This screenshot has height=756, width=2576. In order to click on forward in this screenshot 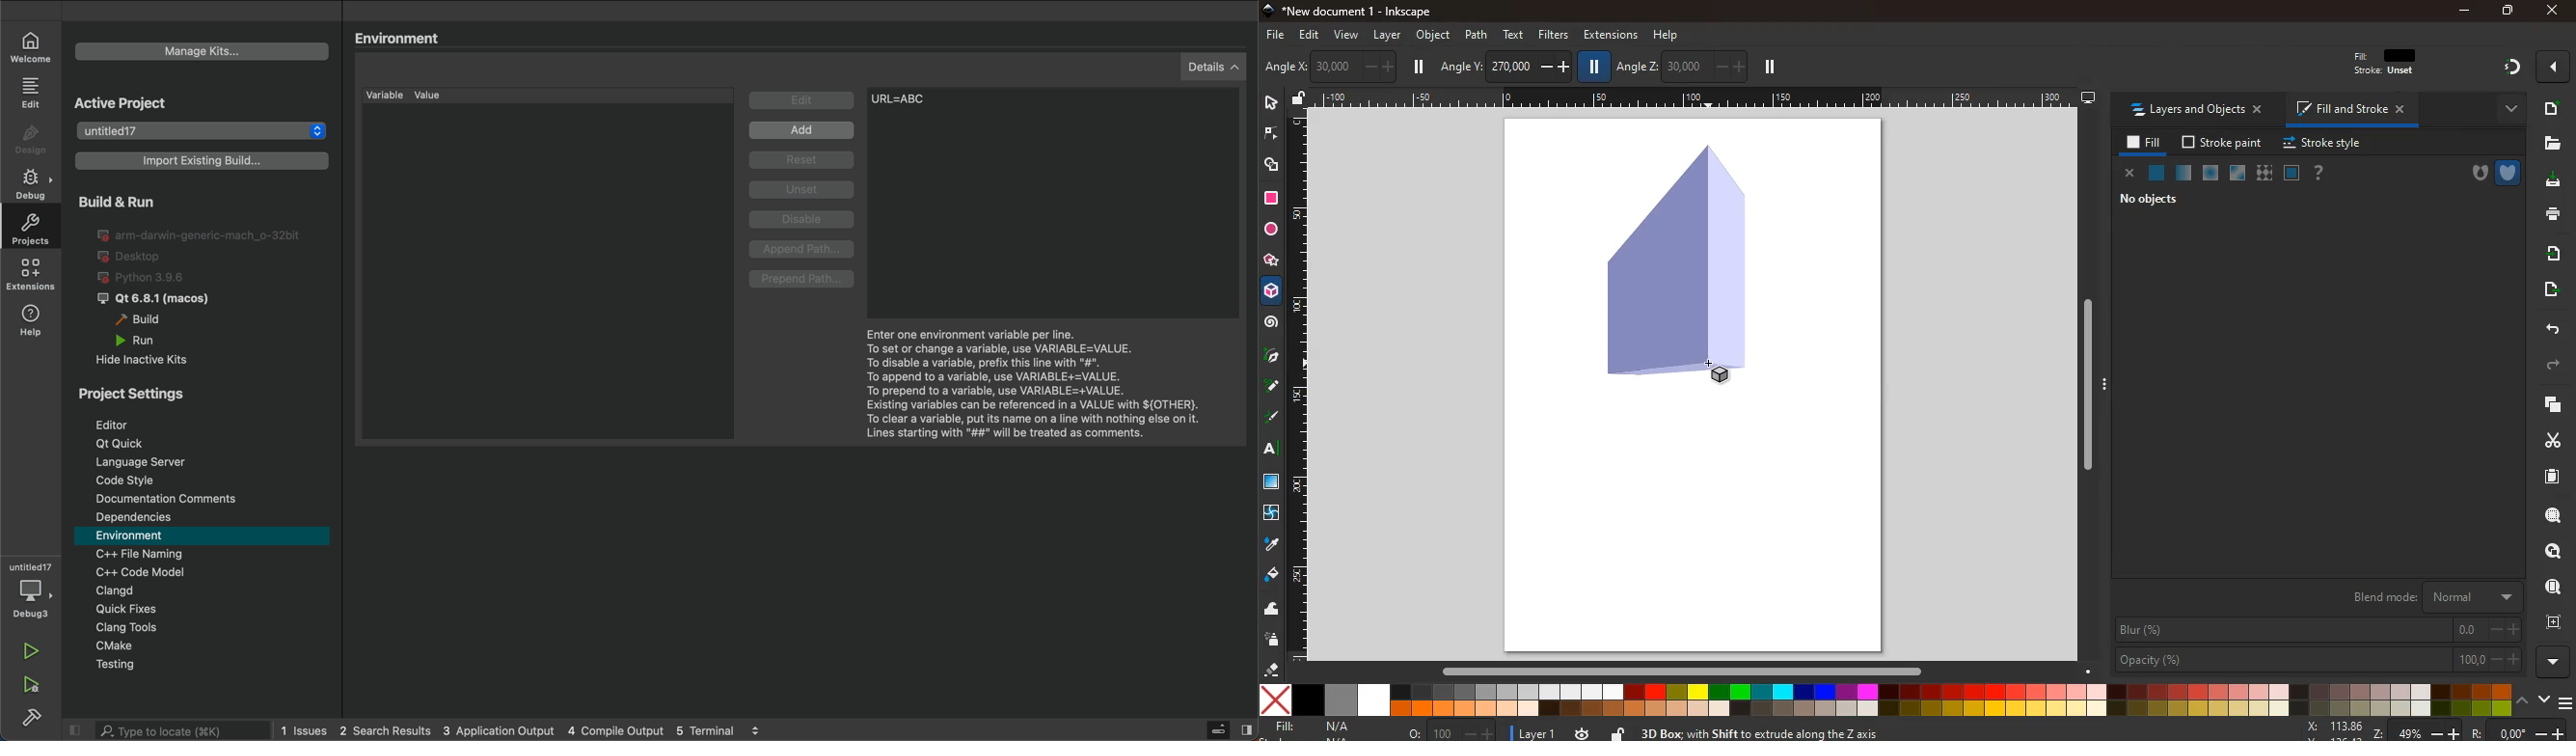, I will do `click(2559, 366)`.